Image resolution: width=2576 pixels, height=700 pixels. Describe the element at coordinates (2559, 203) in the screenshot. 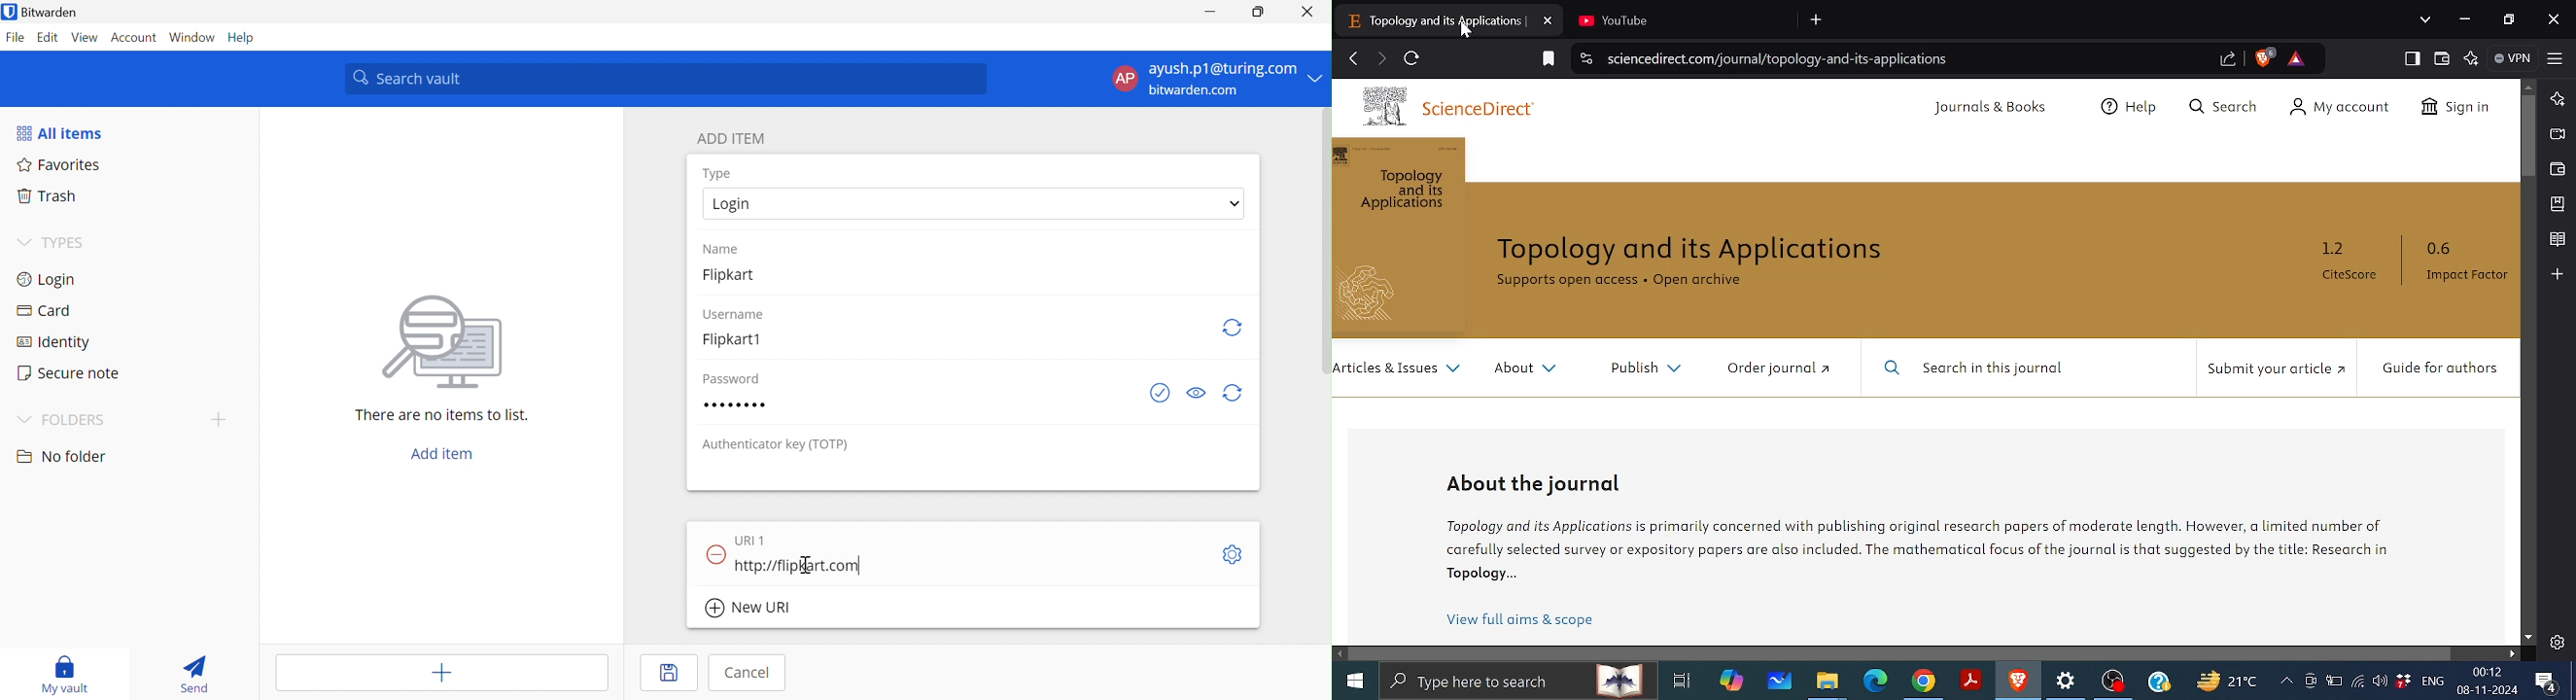

I see `Bookmarks` at that location.